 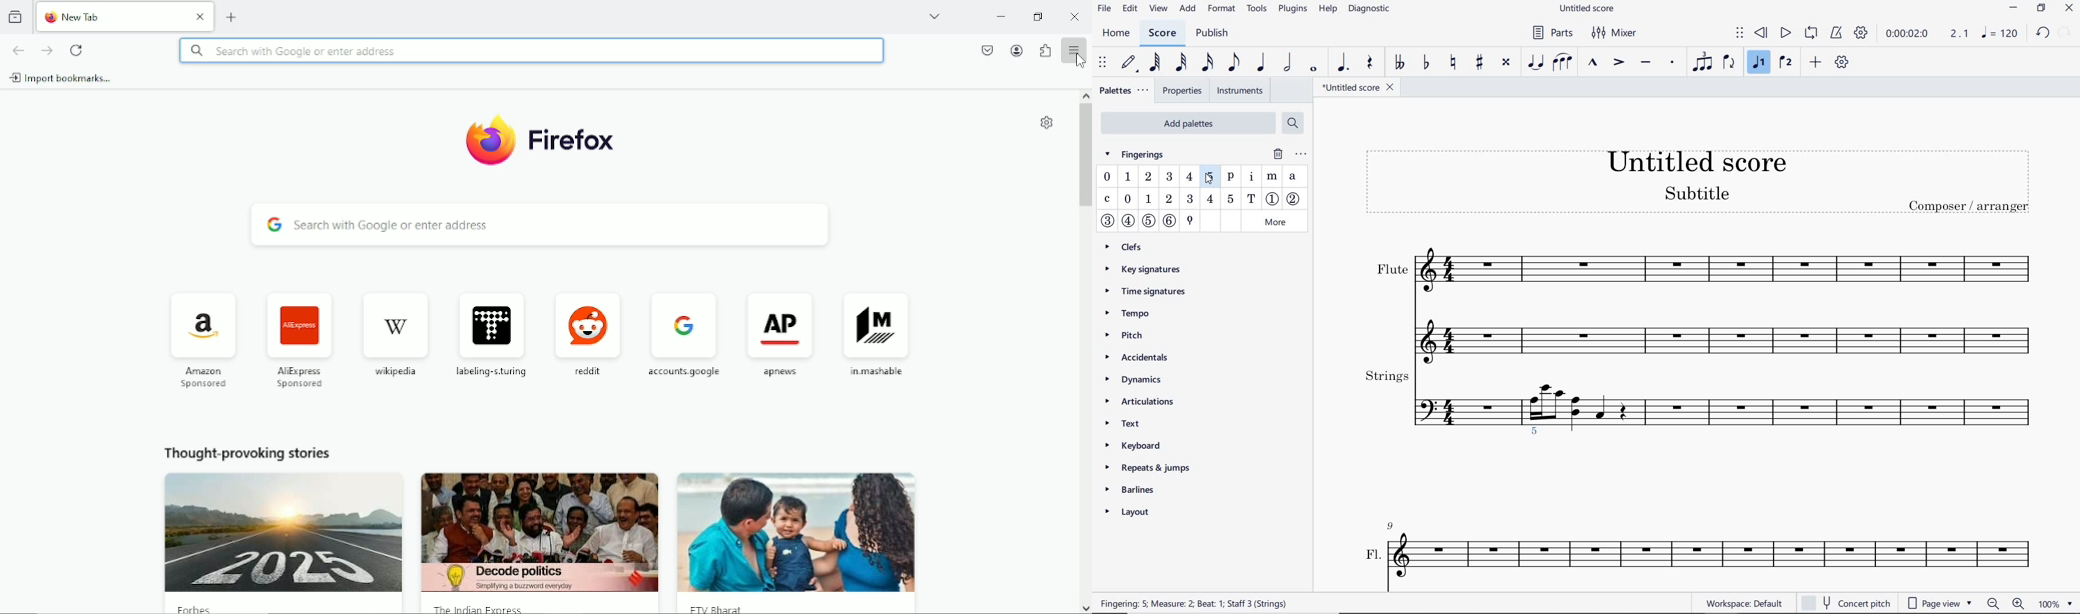 What do you see at coordinates (1186, 122) in the screenshot?
I see `add palettes` at bounding box center [1186, 122].